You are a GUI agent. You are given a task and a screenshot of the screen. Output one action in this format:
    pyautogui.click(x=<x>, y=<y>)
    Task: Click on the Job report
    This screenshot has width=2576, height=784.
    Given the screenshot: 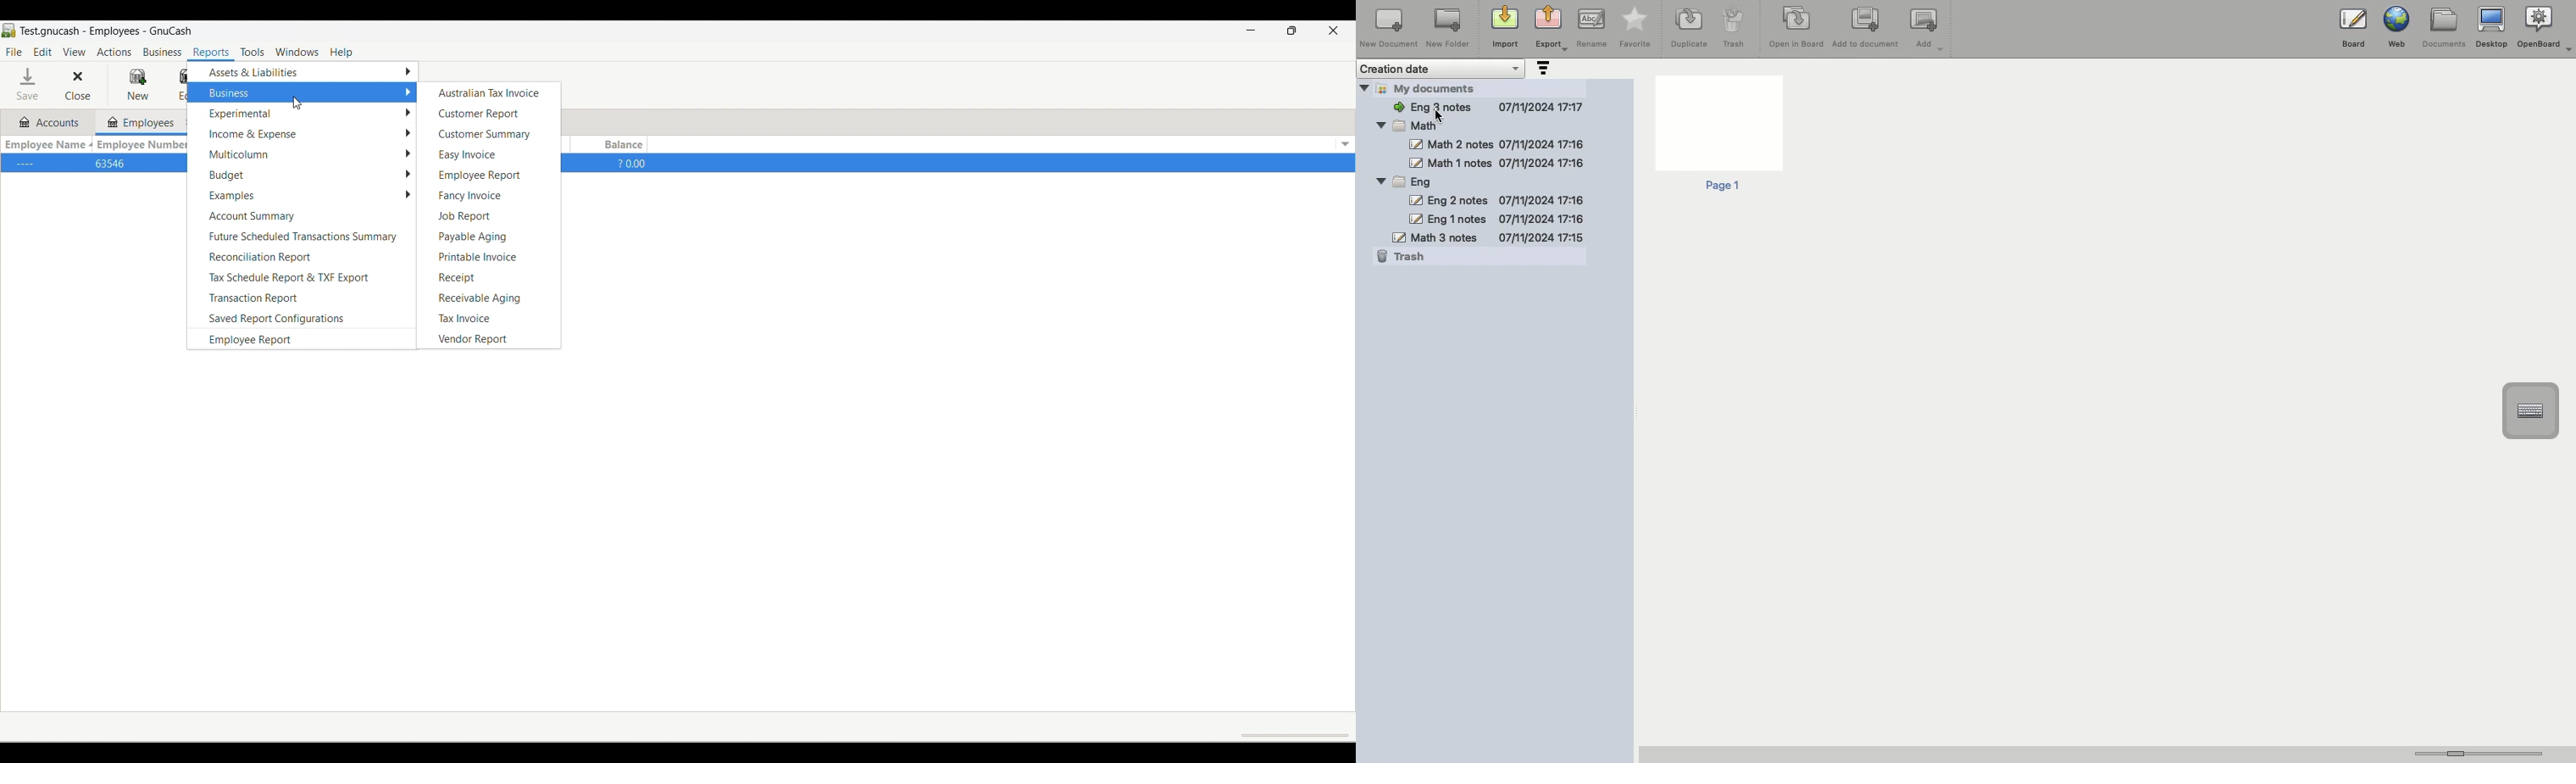 What is the action you would take?
    pyautogui.click(x=487, y=215)
    